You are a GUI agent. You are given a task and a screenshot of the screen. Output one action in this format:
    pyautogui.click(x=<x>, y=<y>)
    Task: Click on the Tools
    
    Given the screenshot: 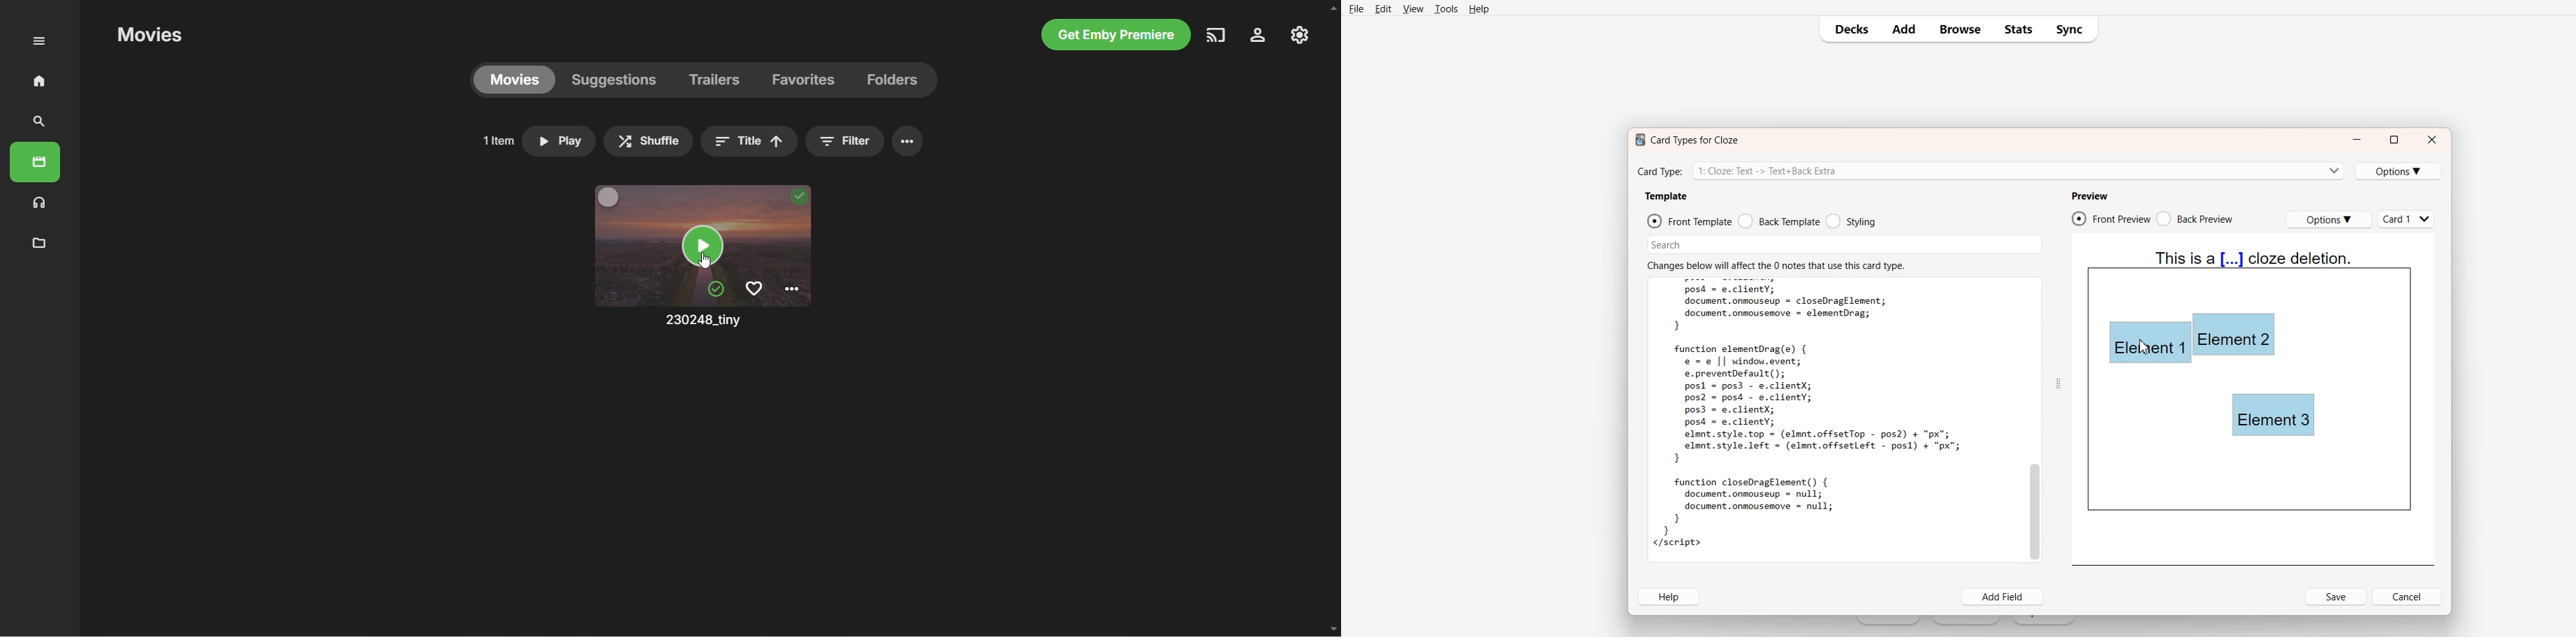 What is the action you would take?
    pyautogui.click(x=1445, y=9)
    